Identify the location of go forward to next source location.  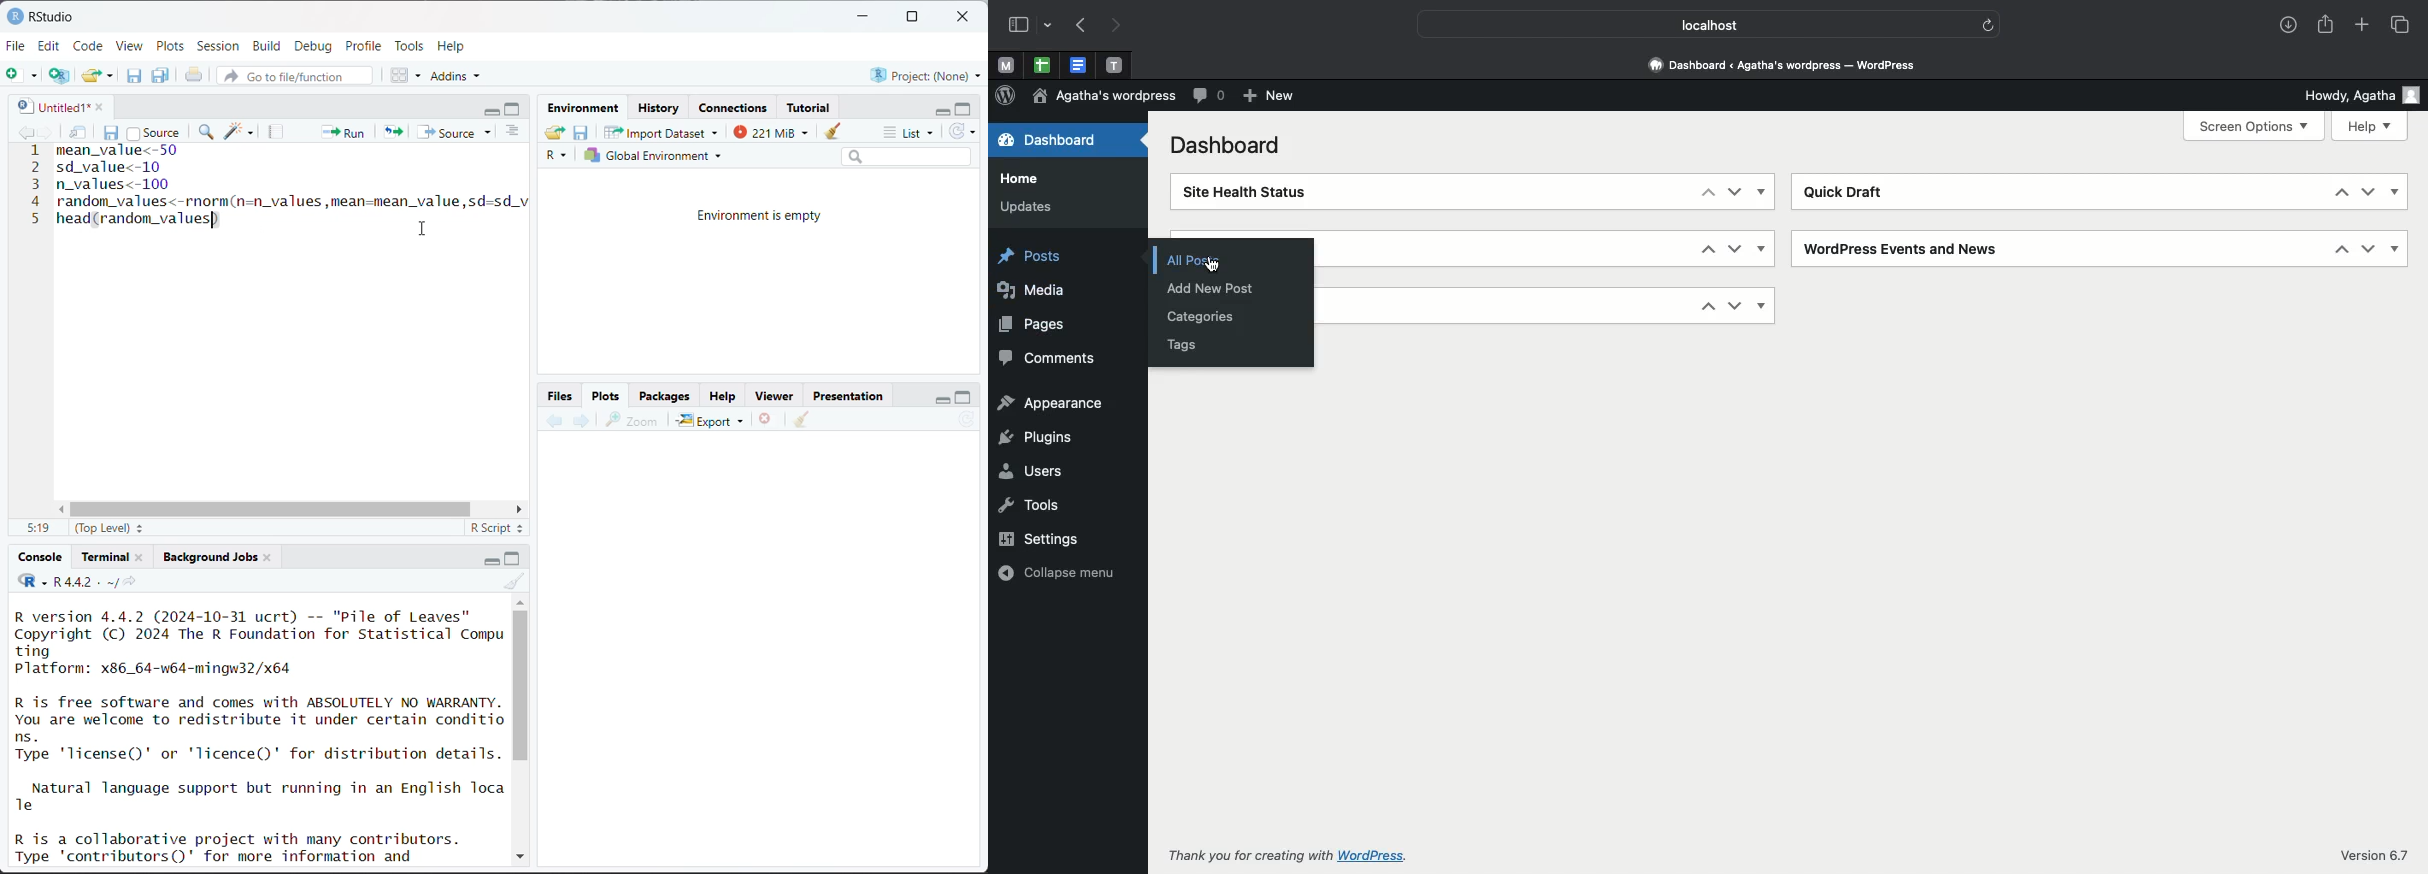
(46, 133).